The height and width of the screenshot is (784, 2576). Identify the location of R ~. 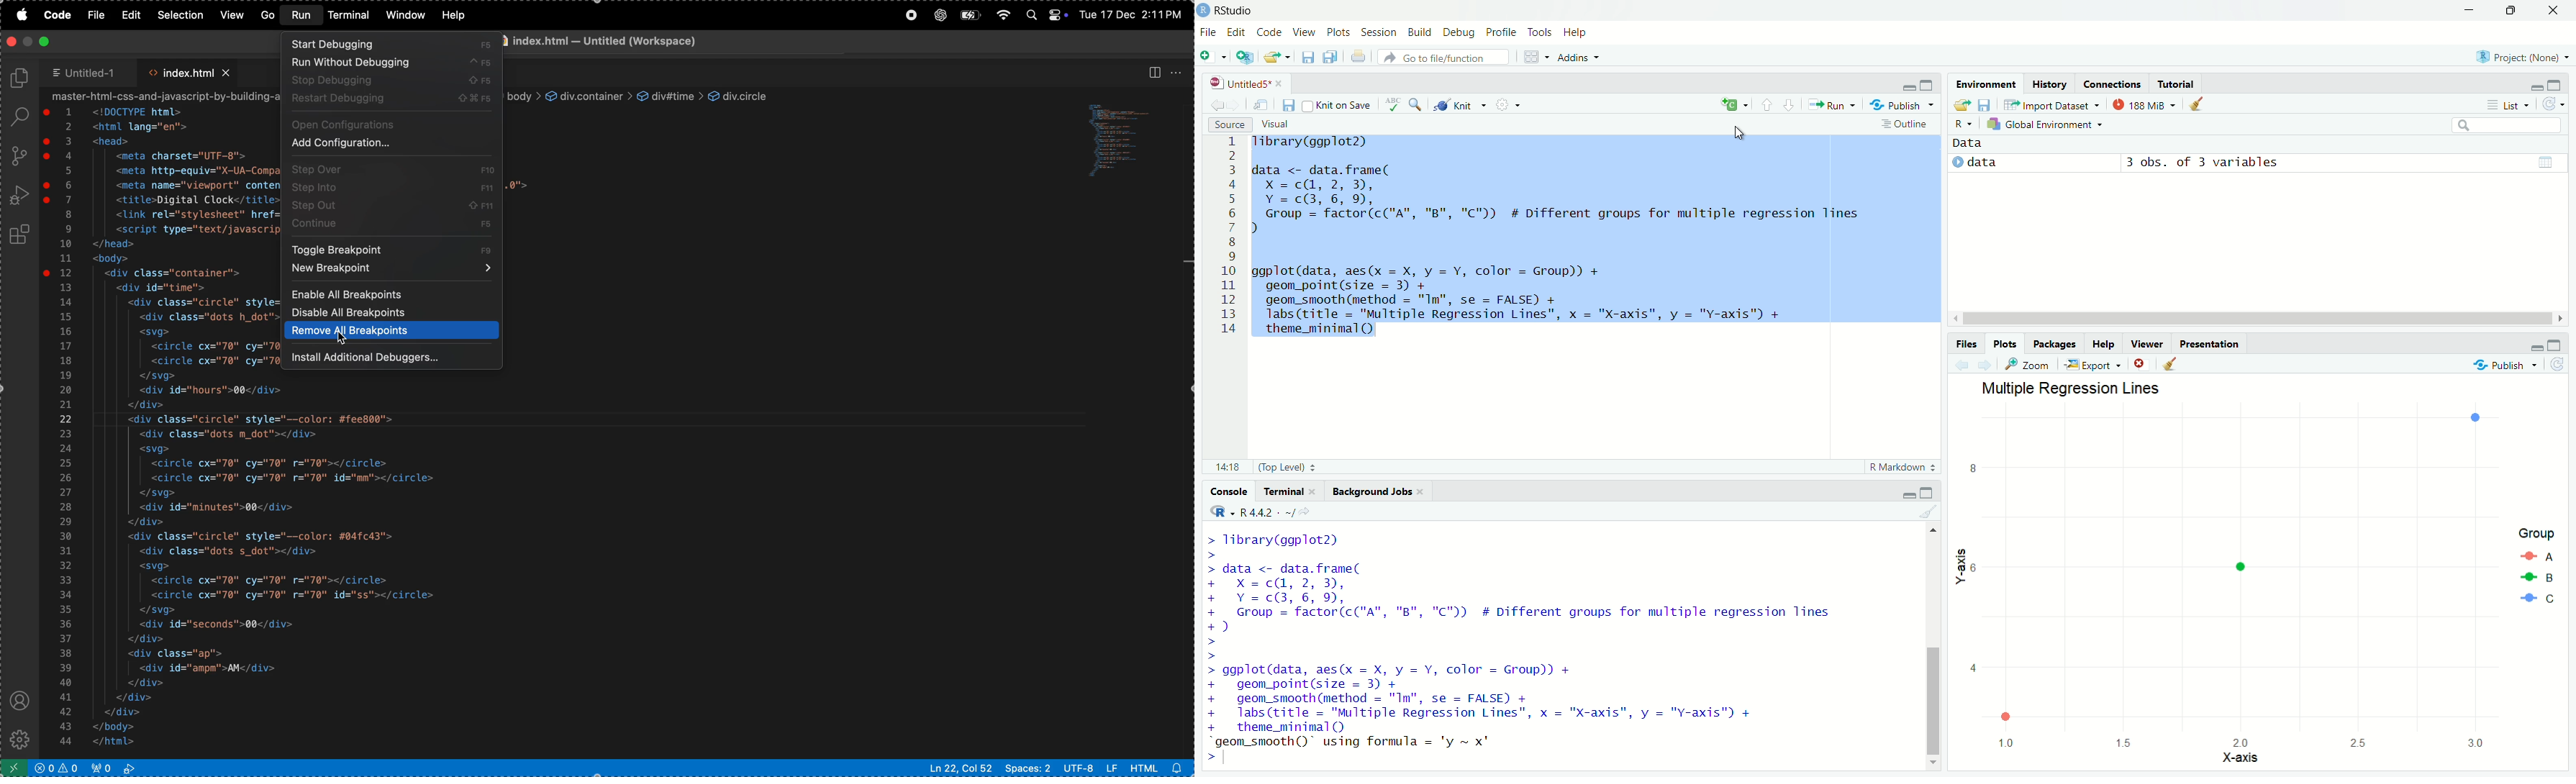
(1965, 121).